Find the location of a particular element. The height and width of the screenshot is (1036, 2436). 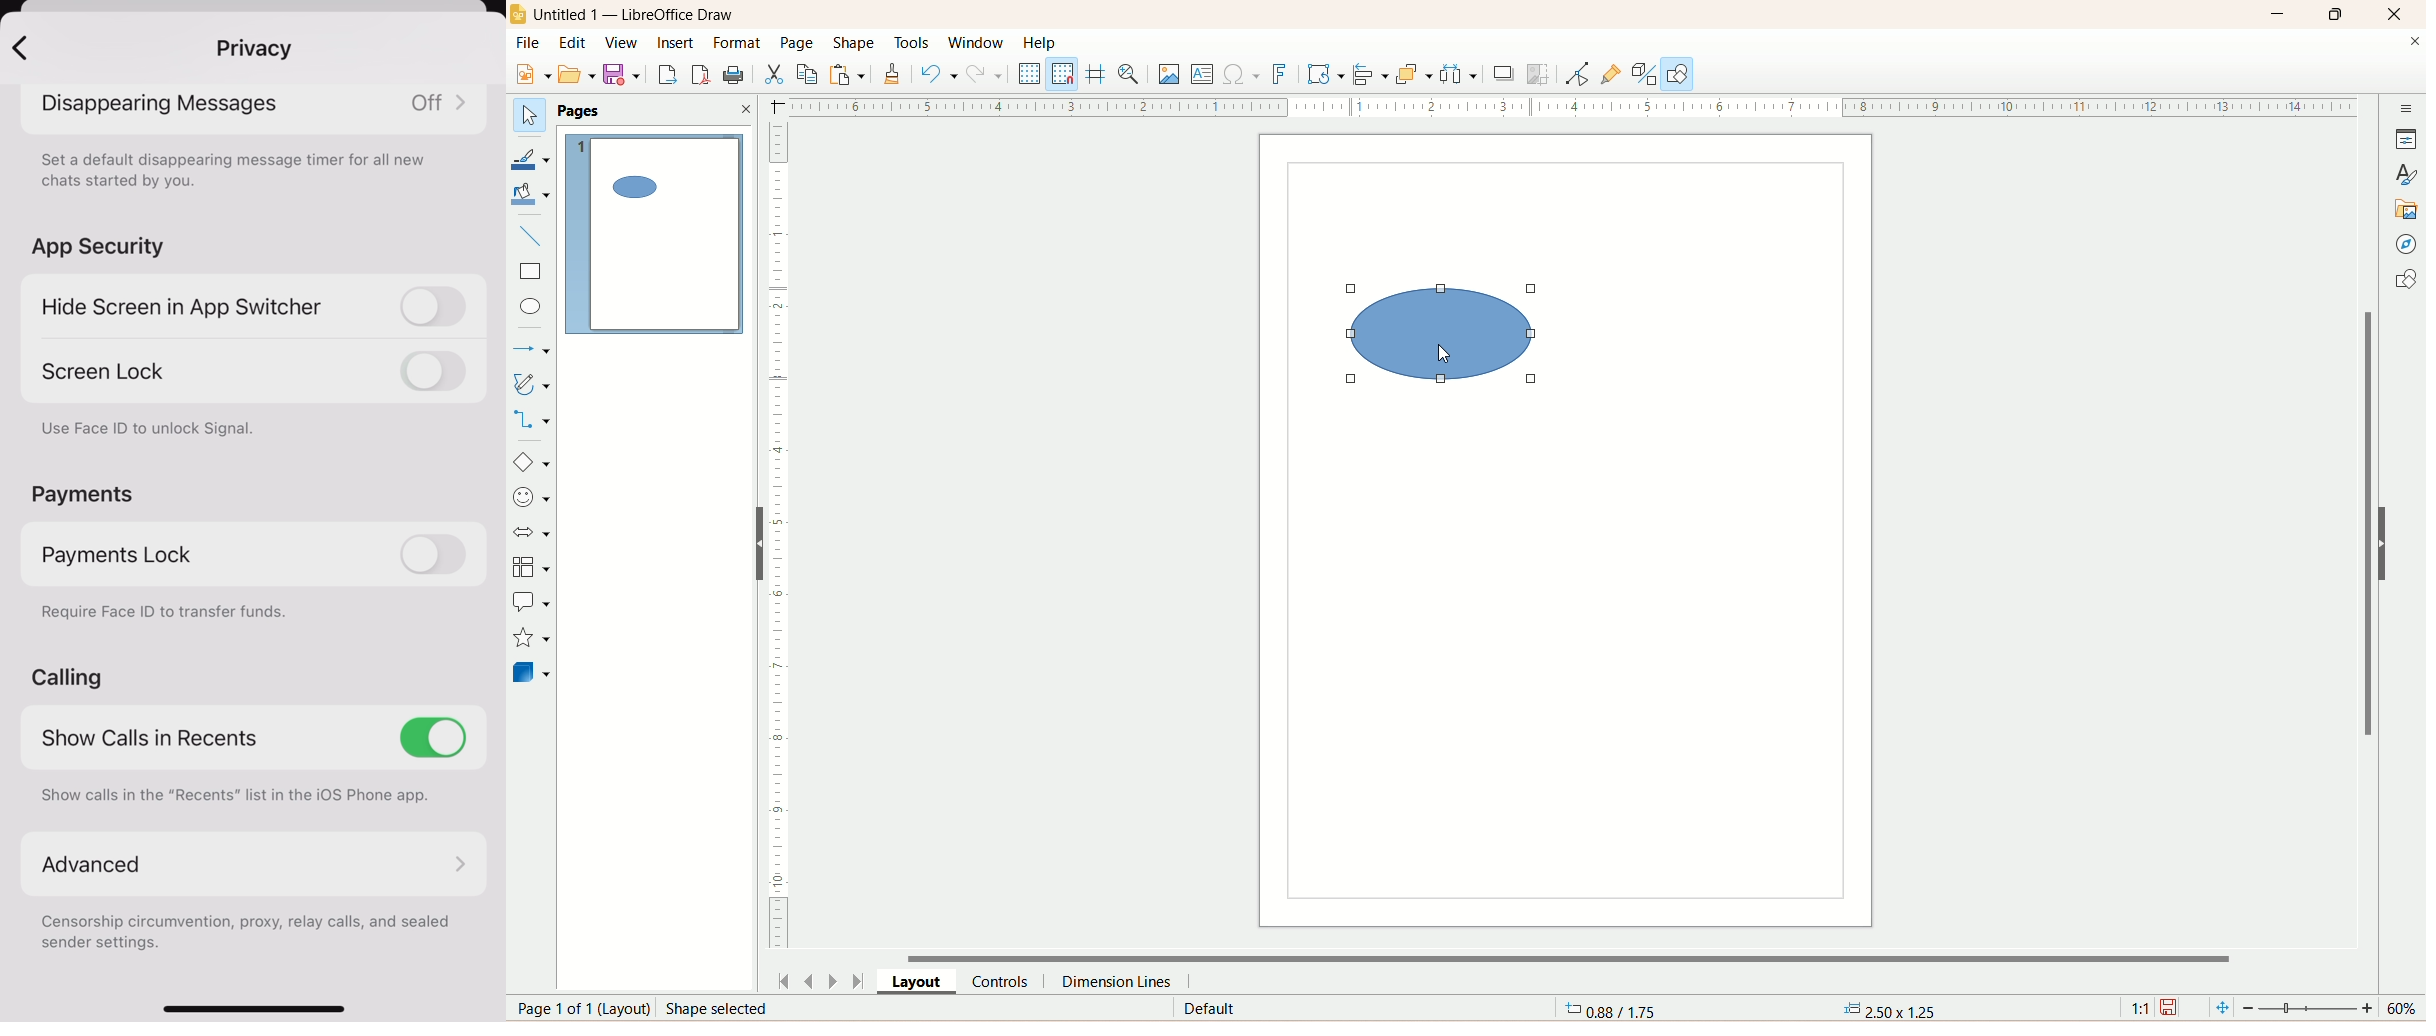

zoom percentage is located at coordinates (2406, 1009).